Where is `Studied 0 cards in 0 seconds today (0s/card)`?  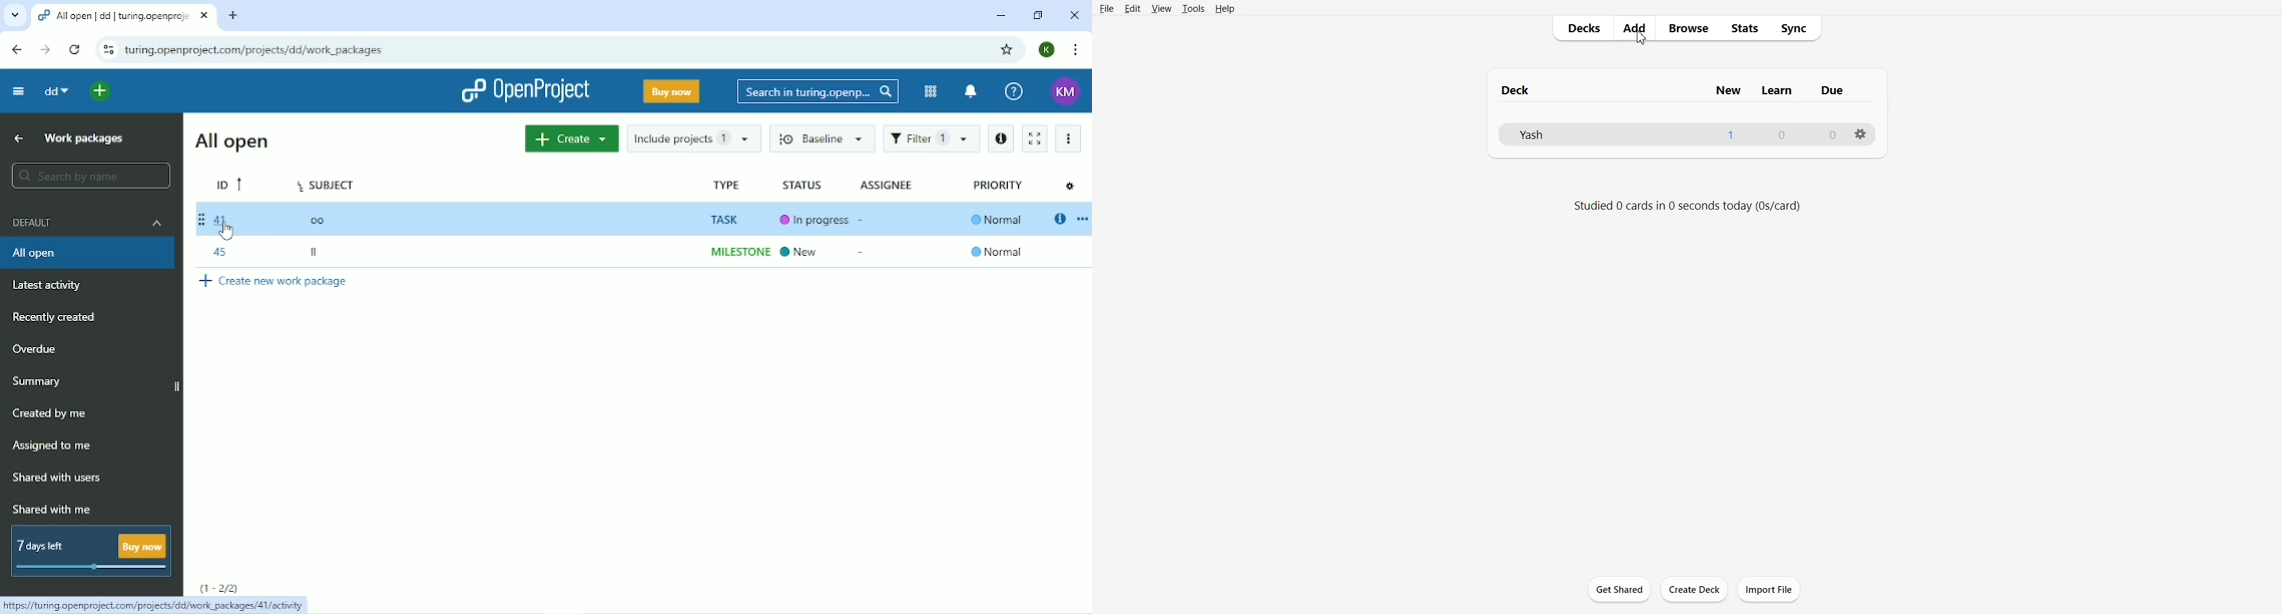 Studied 0 cards in 0 seconds today (0s/card) is located at coordinates (1688, 205).